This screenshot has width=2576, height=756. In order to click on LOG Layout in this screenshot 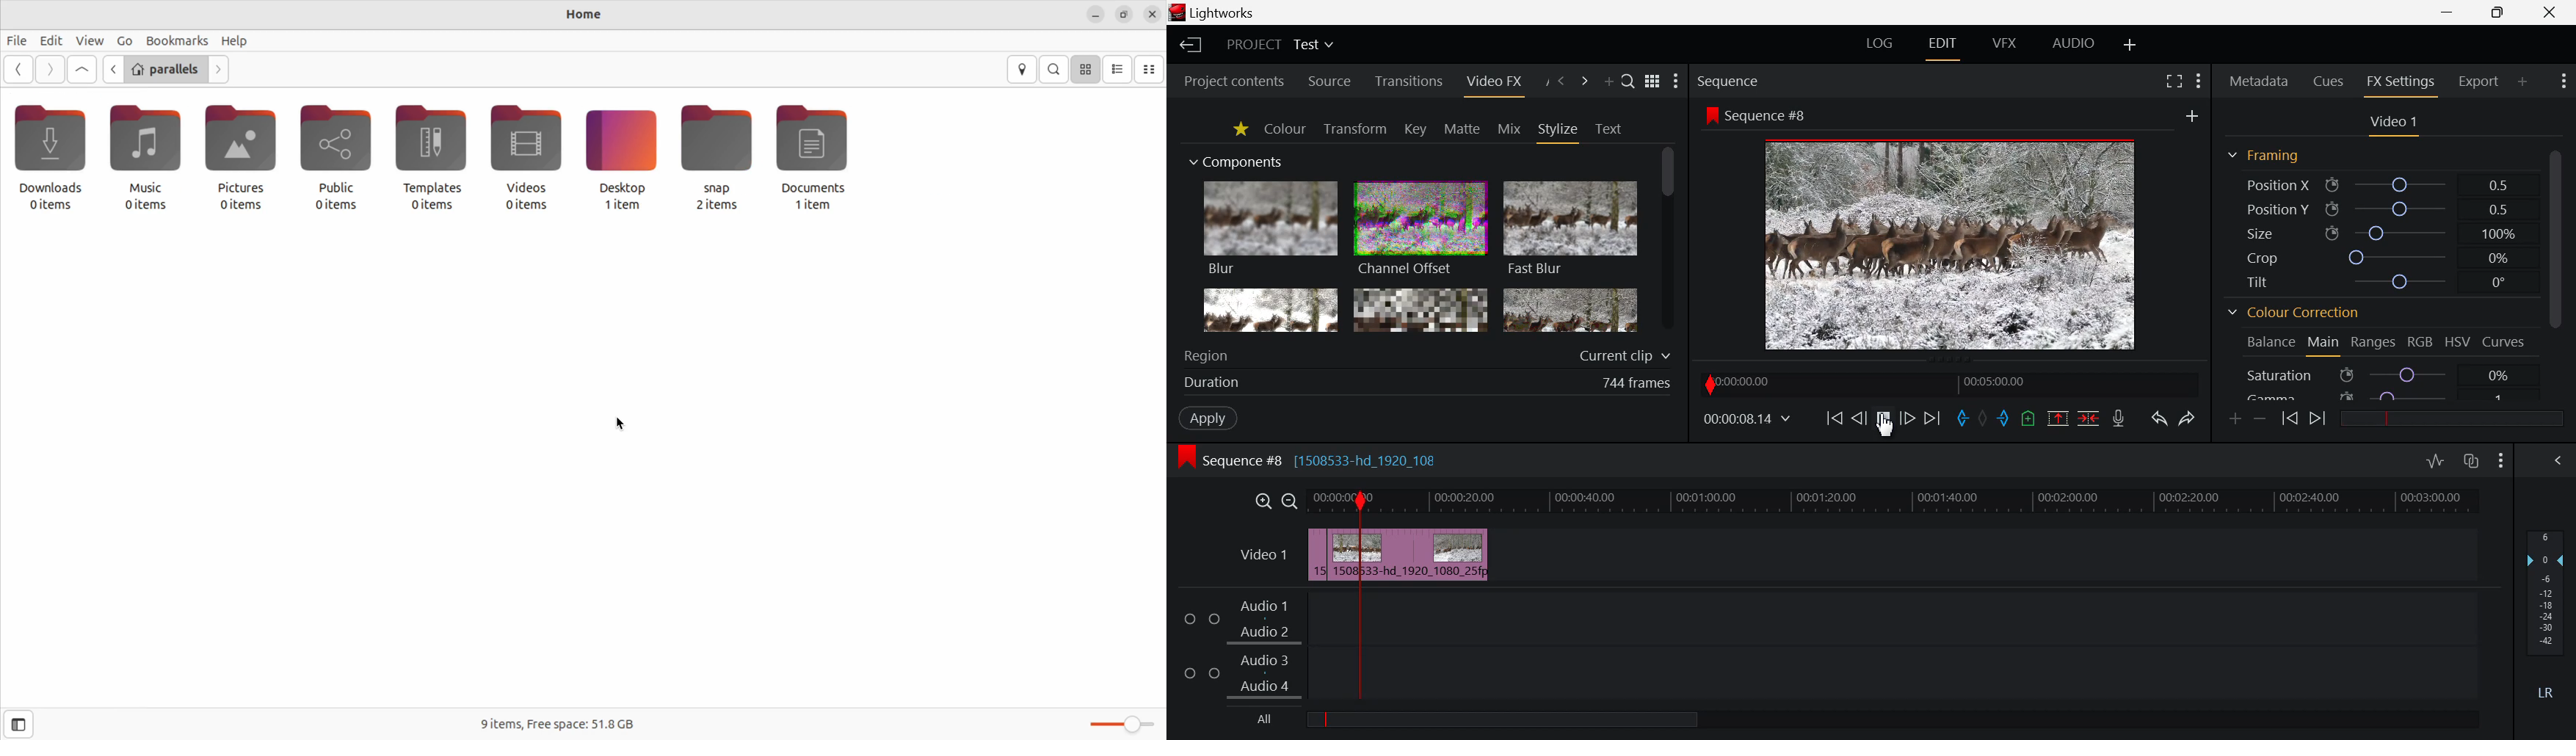, I will do `click(1880, 44)`.